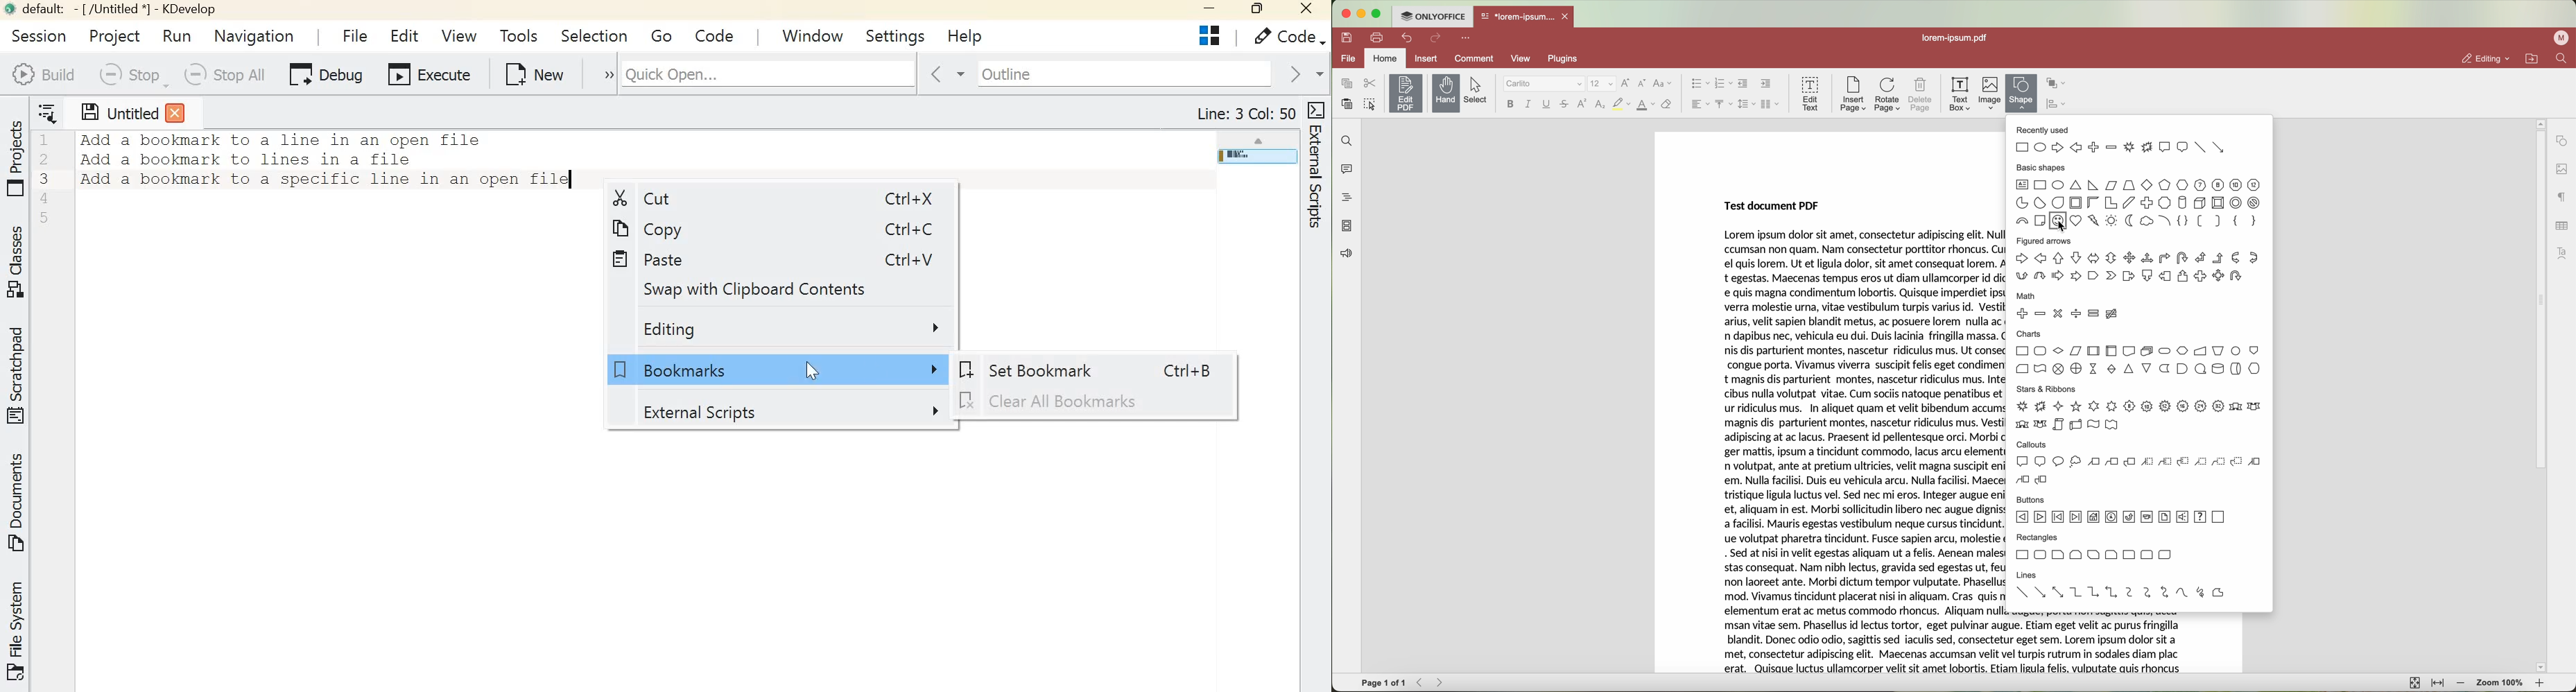  What do you see at coordinates (2022, 94) in the screenshot?
I see `shape section` at bounding box center [2022, 94].